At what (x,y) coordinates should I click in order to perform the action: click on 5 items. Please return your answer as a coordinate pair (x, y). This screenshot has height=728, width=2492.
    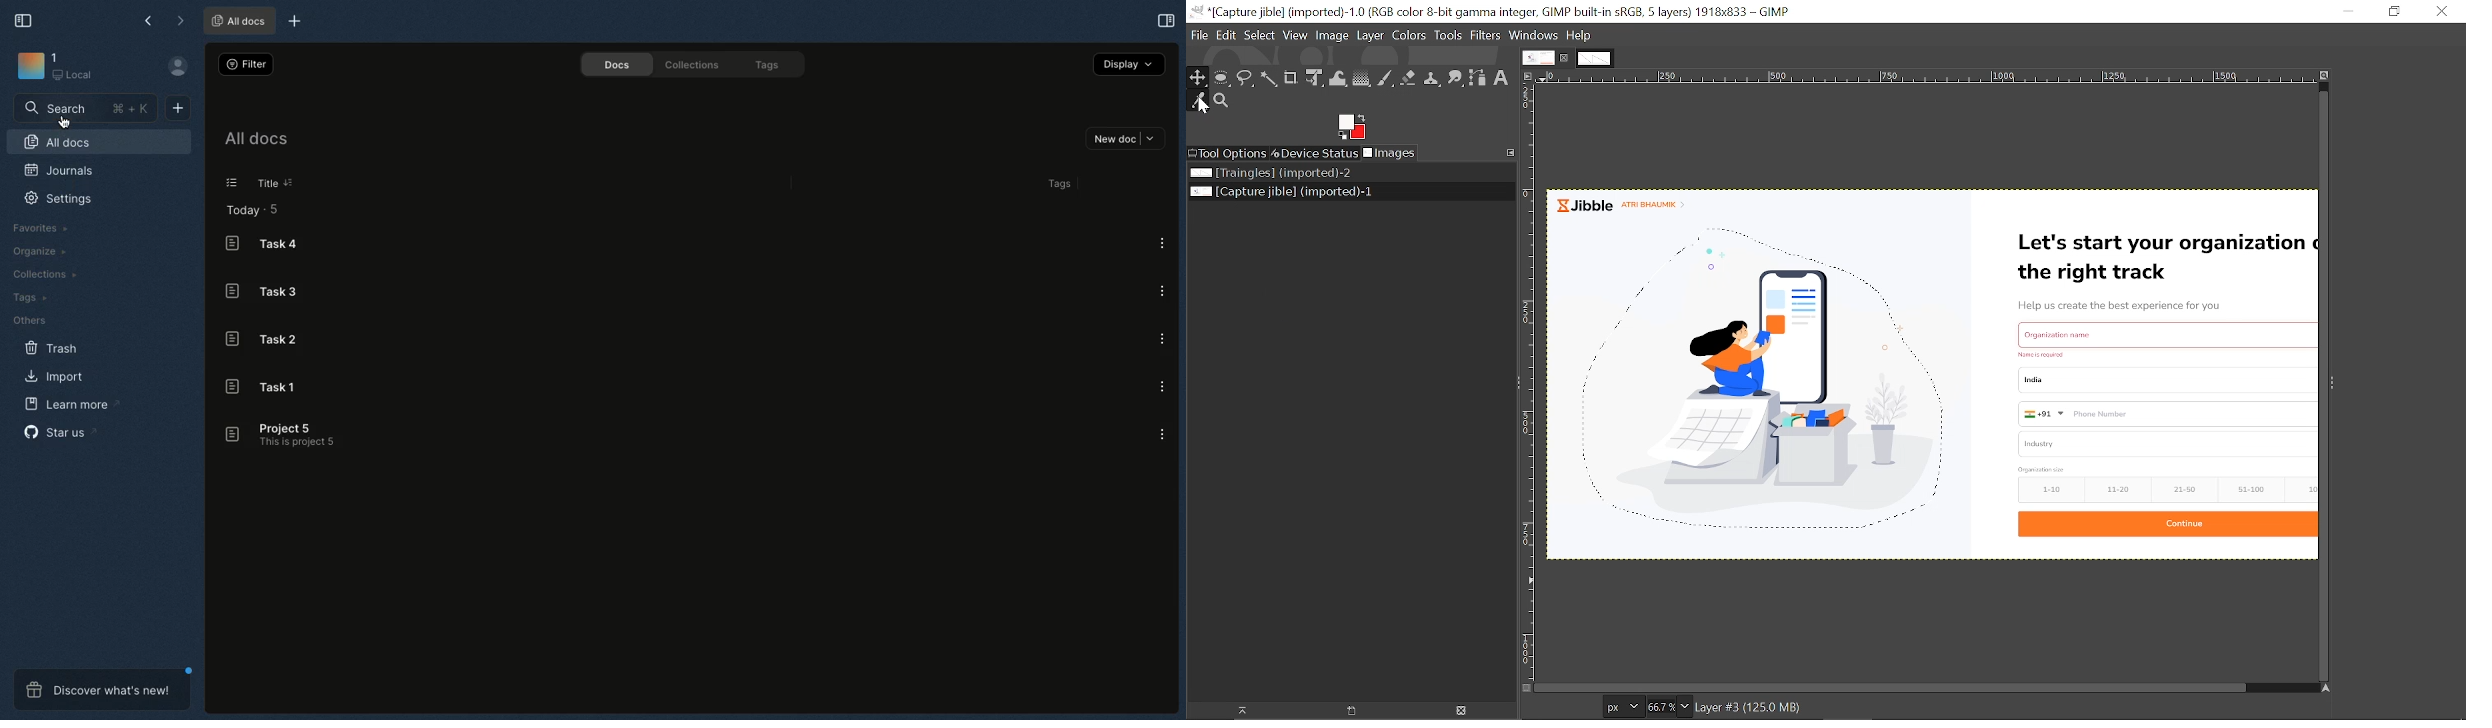
    Looking at the image, I should click on (274, 208).